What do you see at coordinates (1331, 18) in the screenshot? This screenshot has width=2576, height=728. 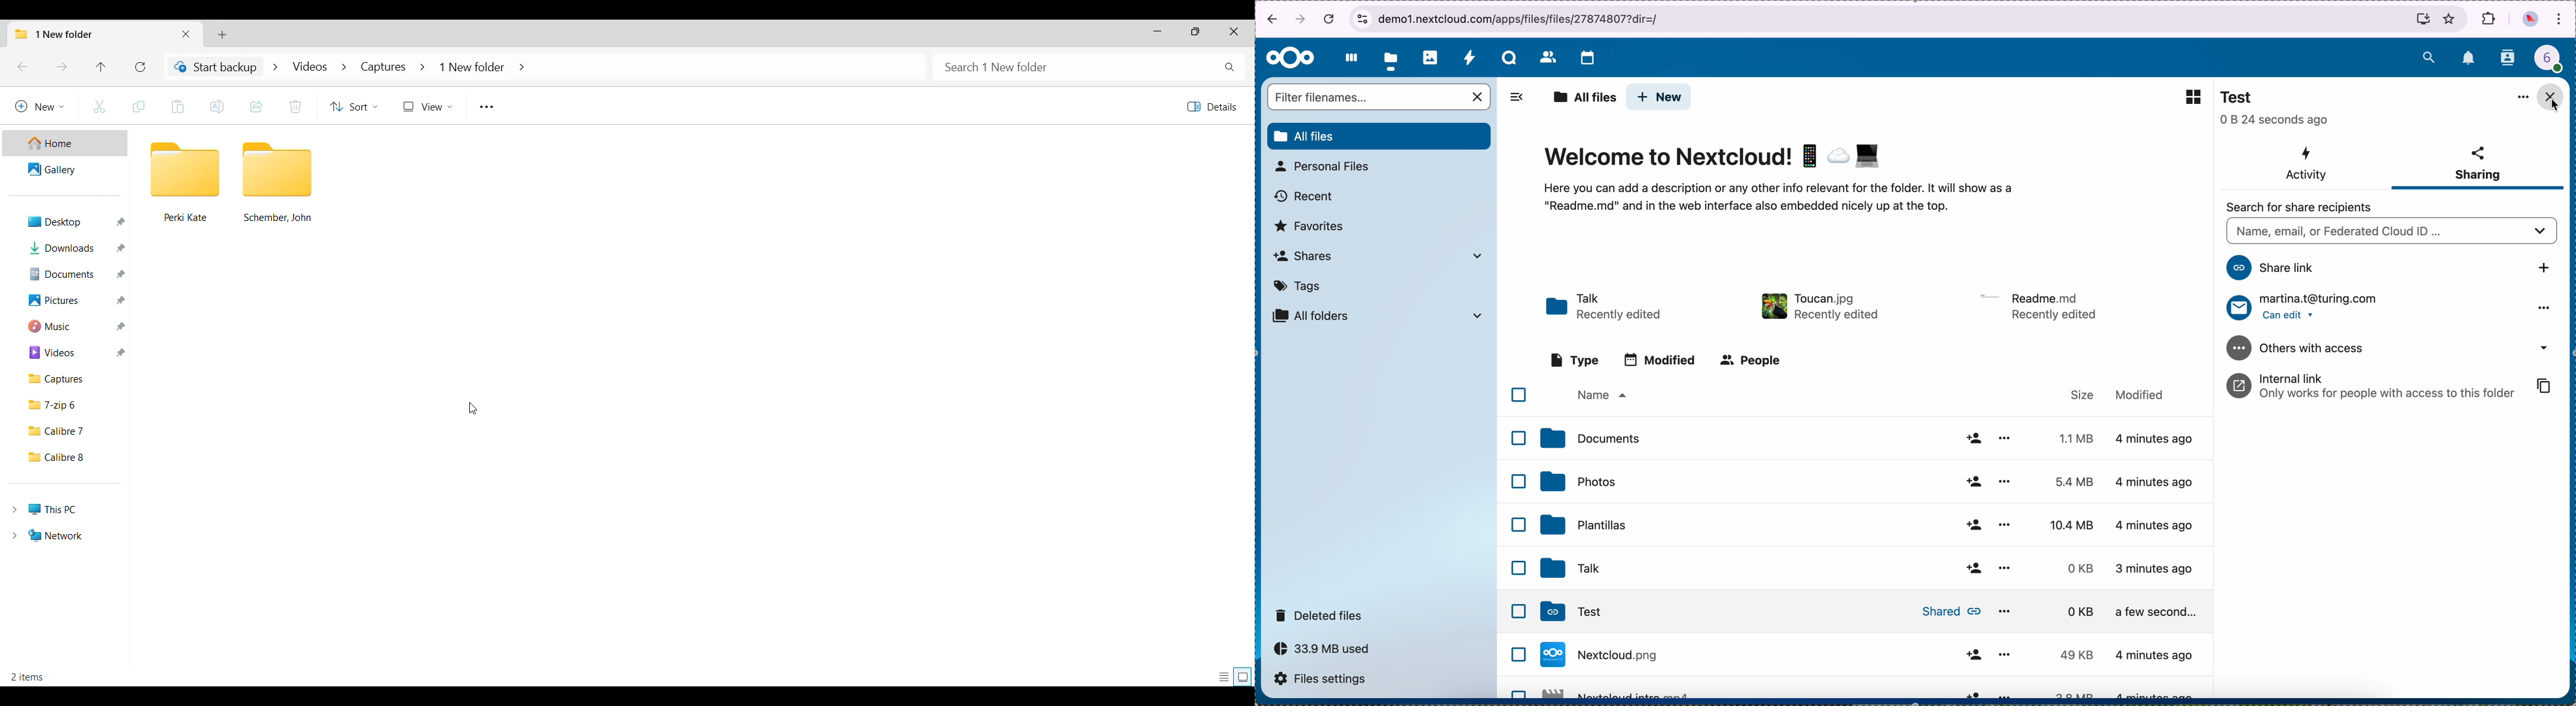 I see `cancel` at bounding box center [1331, 18].